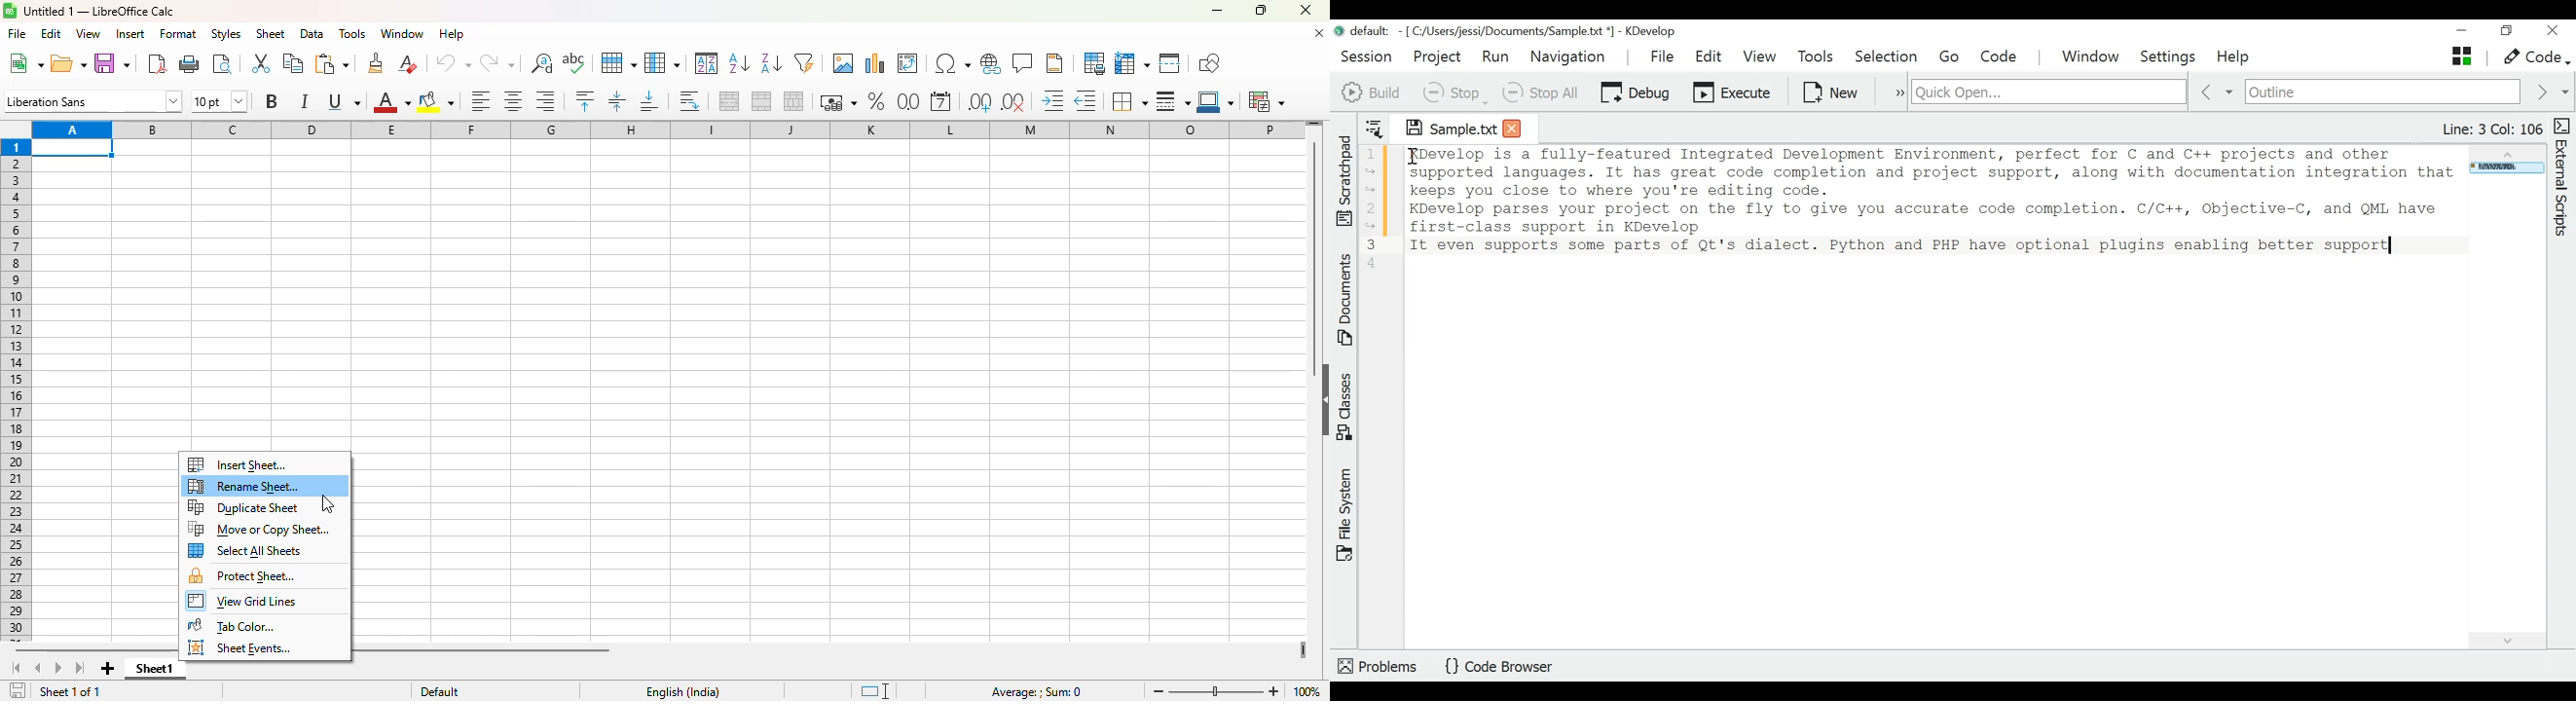 This screenshot has height=728, width=2576. Describe the element at coordinates (1305, 10) in the screenshot. I see `close` at that location.